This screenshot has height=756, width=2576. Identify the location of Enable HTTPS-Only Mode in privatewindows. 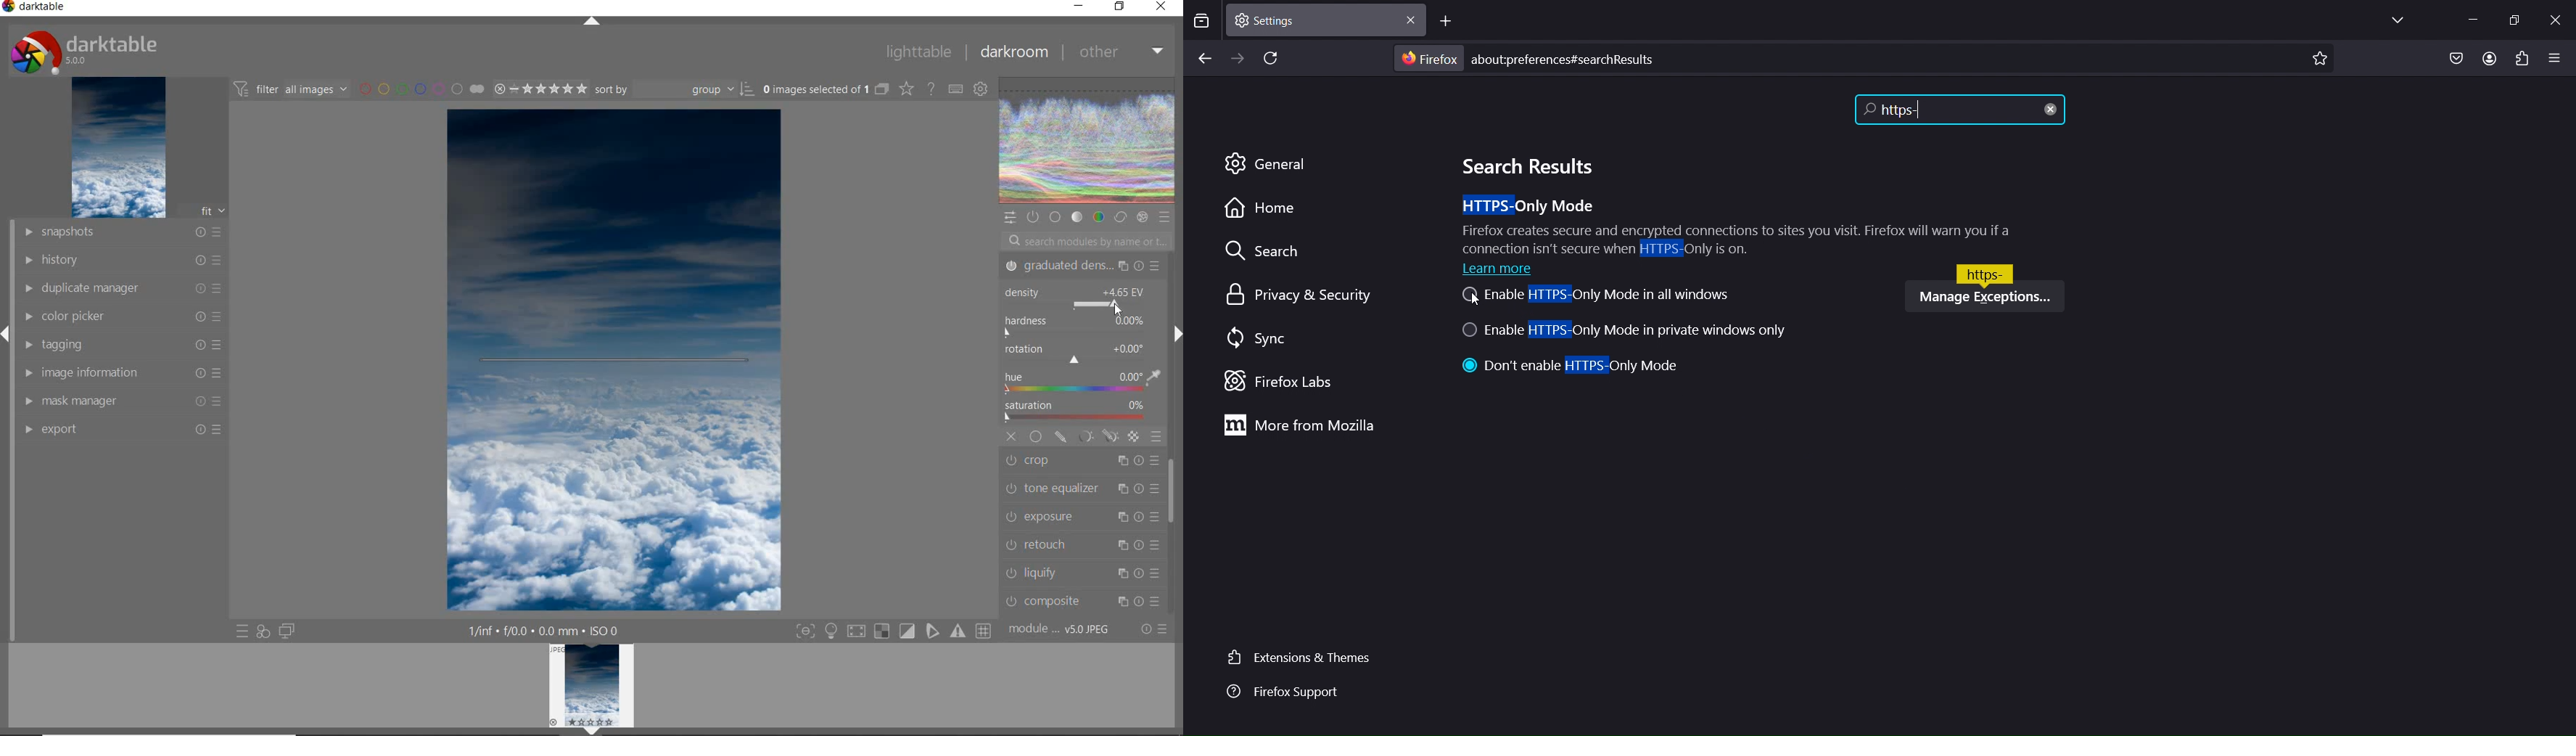
(1632, 332).